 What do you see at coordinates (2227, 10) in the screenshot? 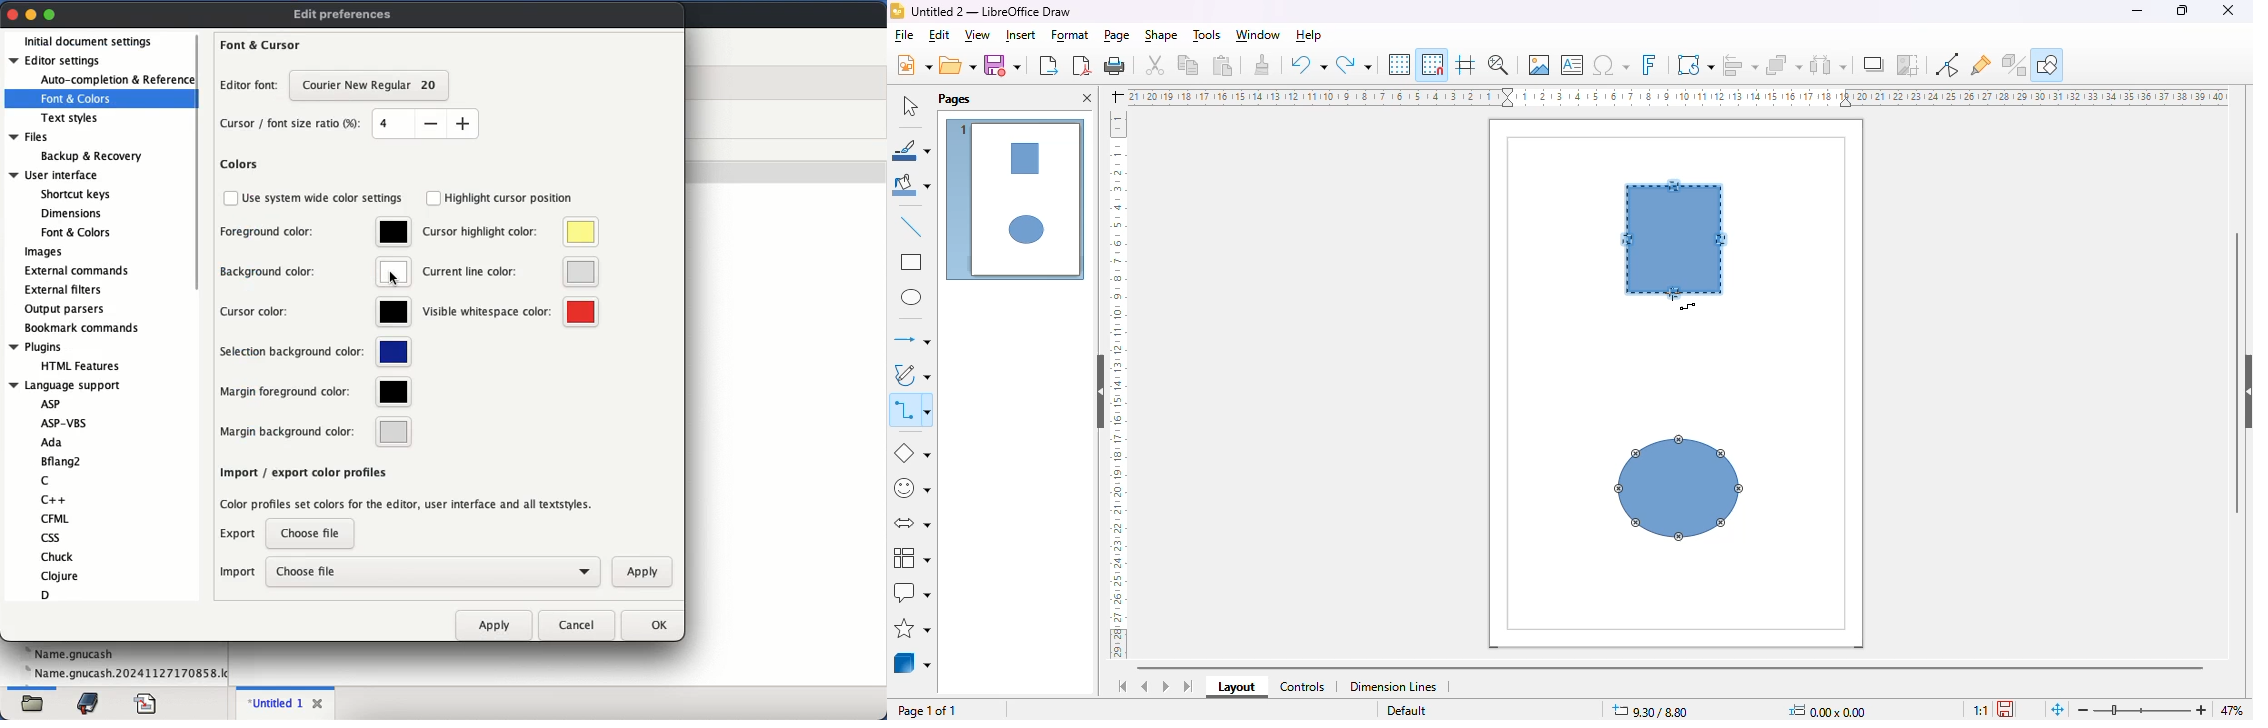
I see `close` at bounding box center [2227, 10].